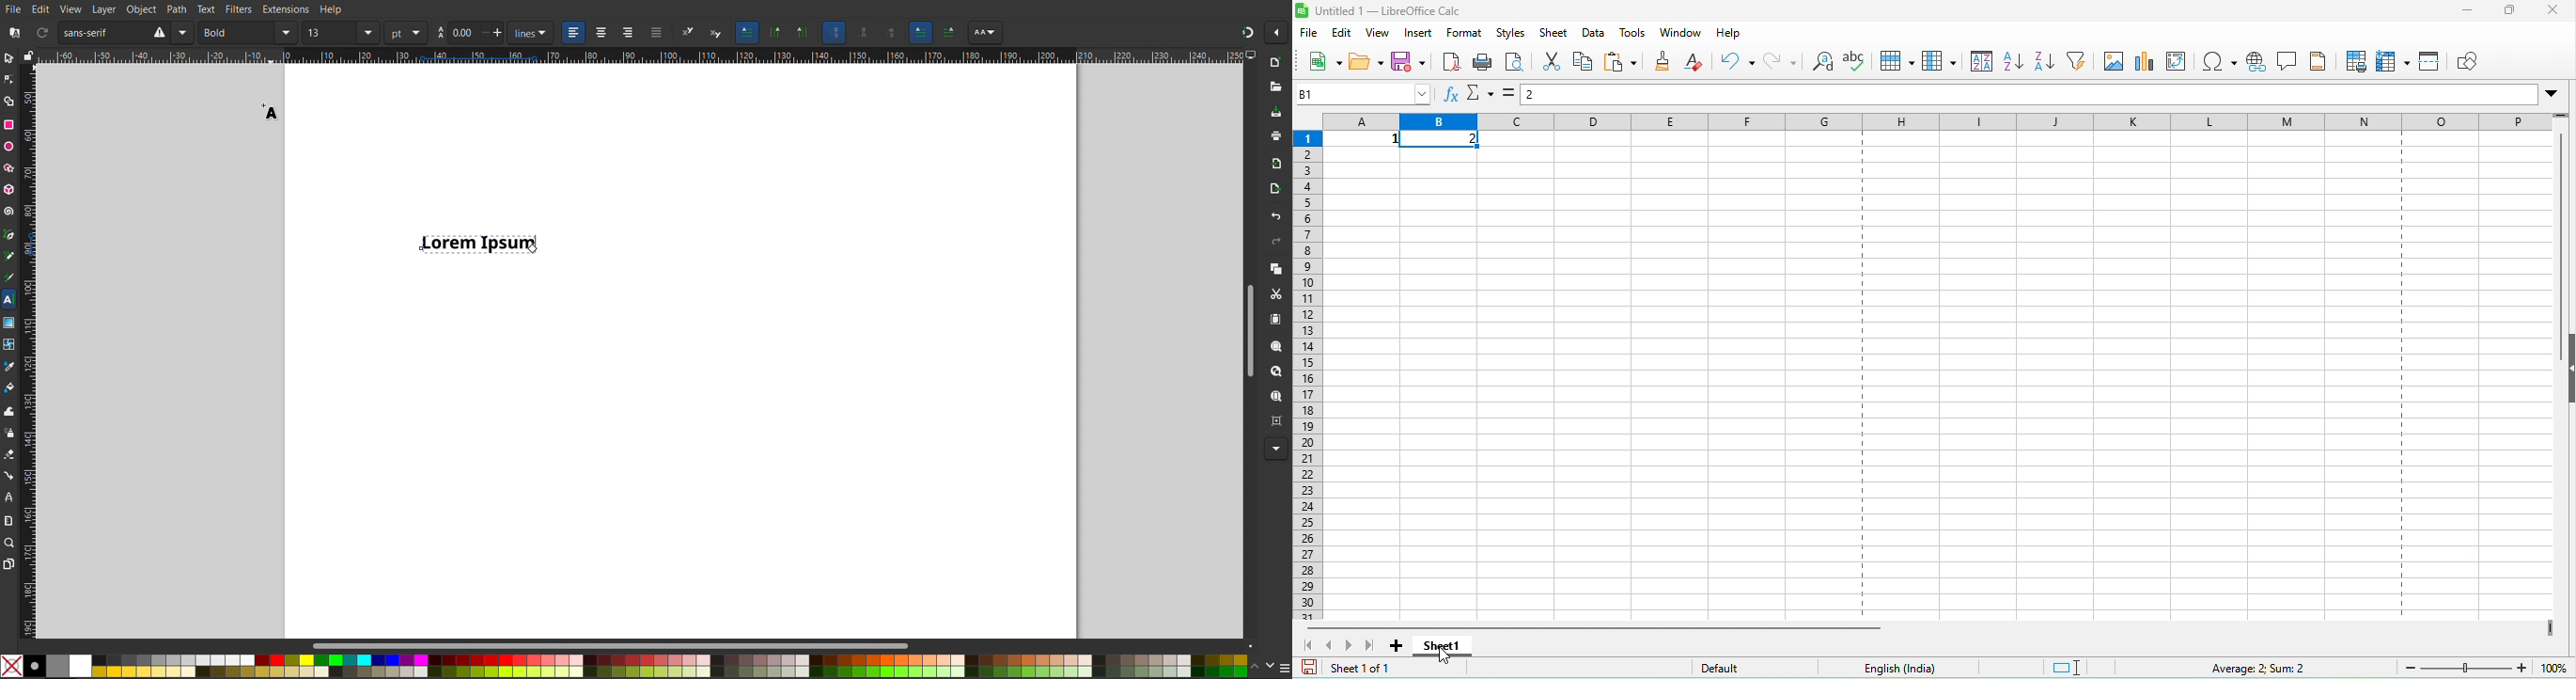 Image resolution: width=2576 pixels, height=700 pixels. I want to click on help, so click(1732, 35).